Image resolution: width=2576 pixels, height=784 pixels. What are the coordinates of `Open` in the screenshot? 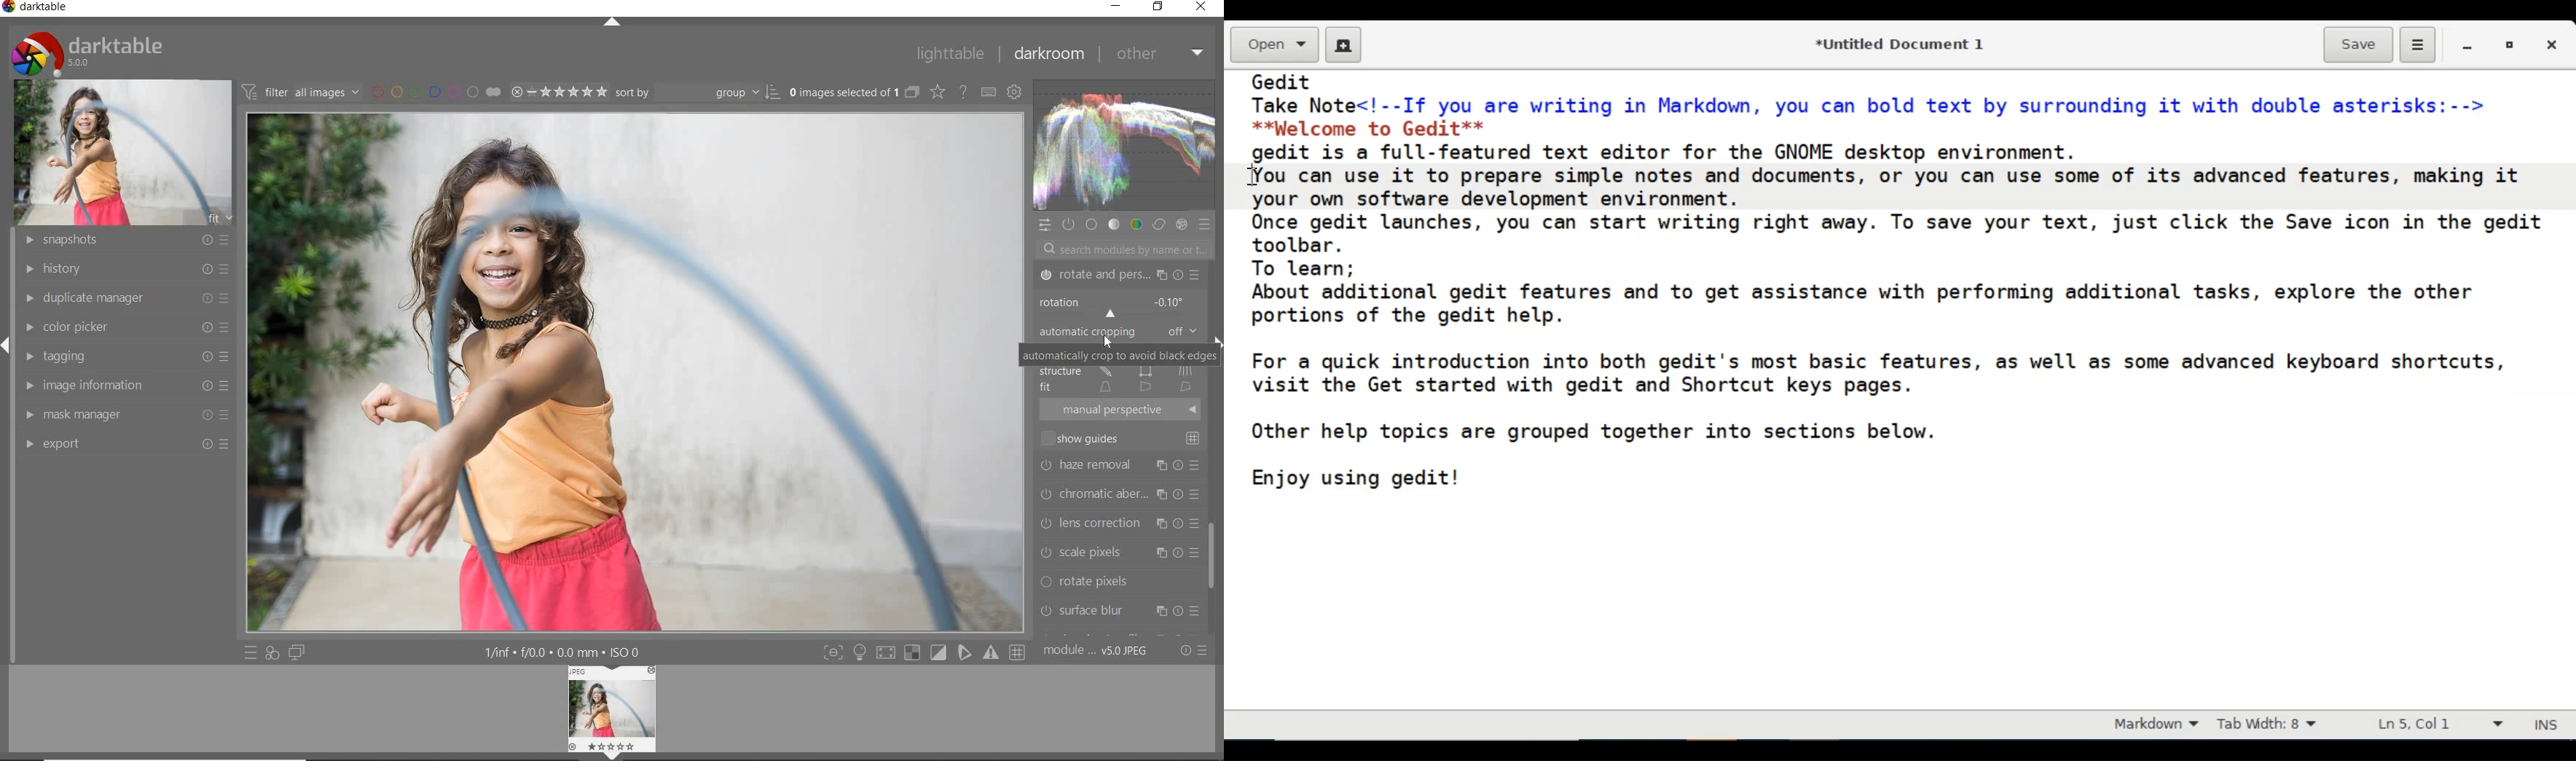 It's located at (1272, 46).